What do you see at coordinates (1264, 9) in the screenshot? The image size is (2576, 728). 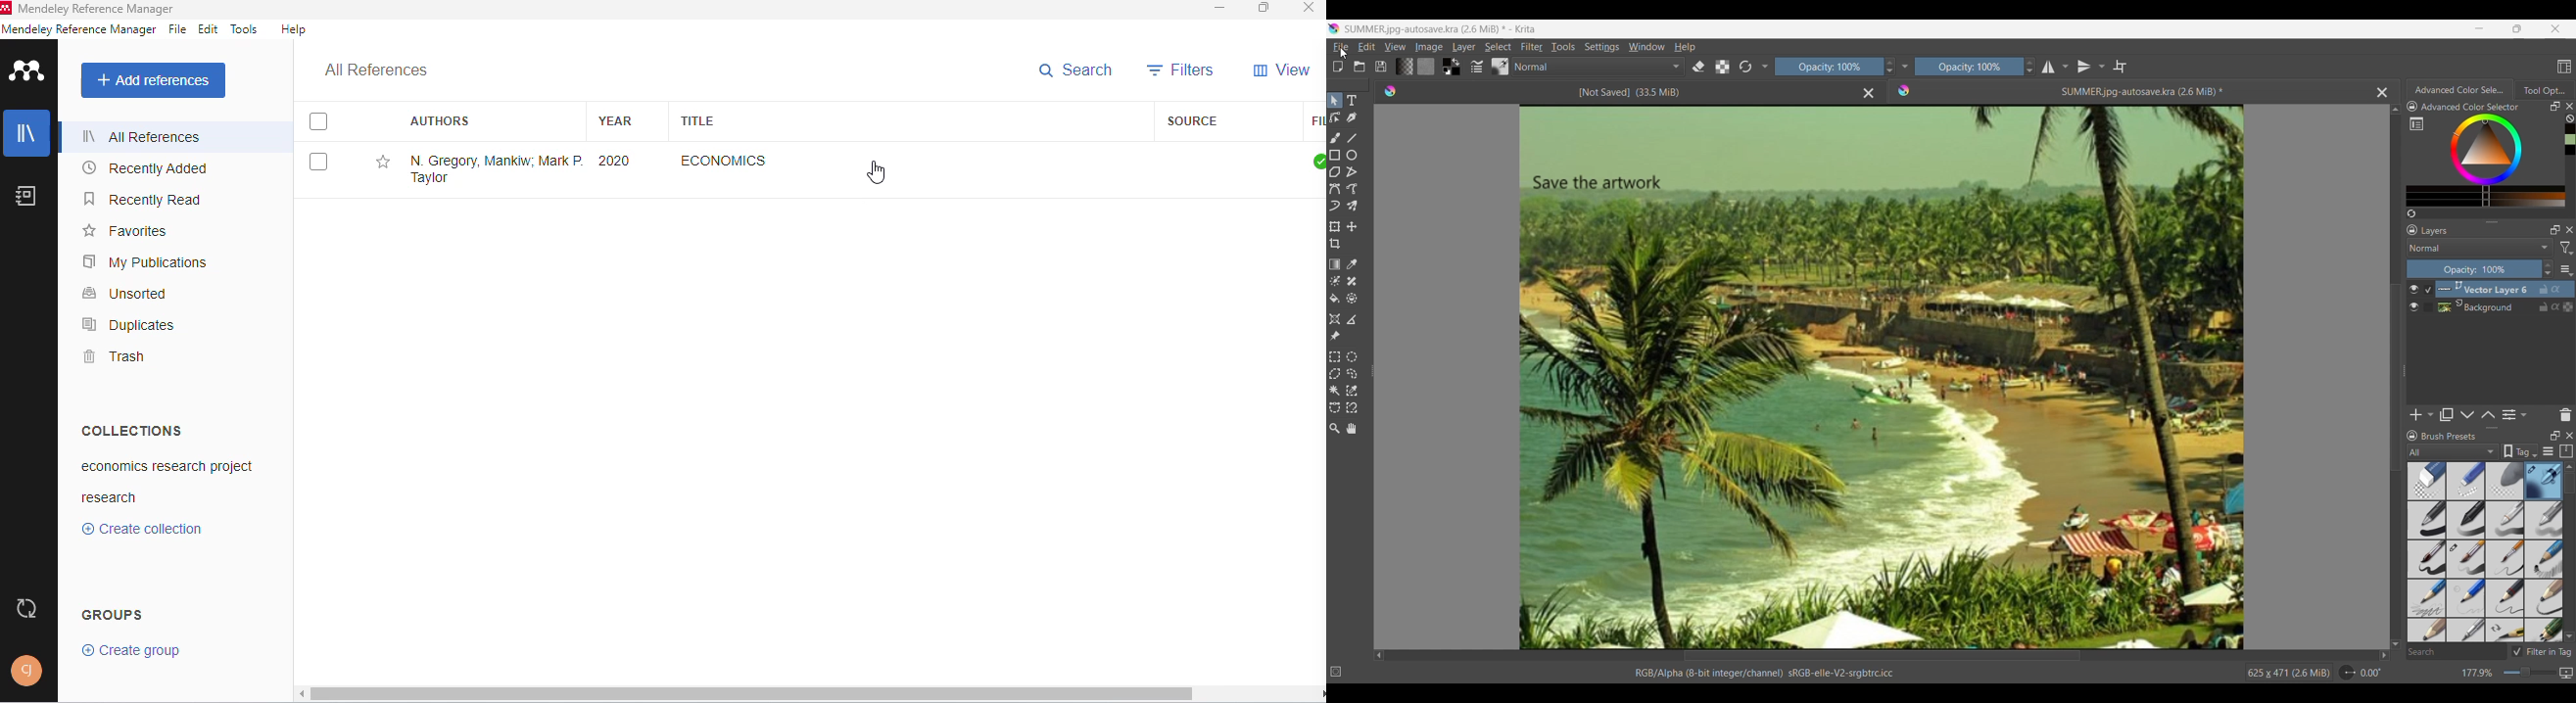 I see `maximize` at bounding box center [1264, 9].